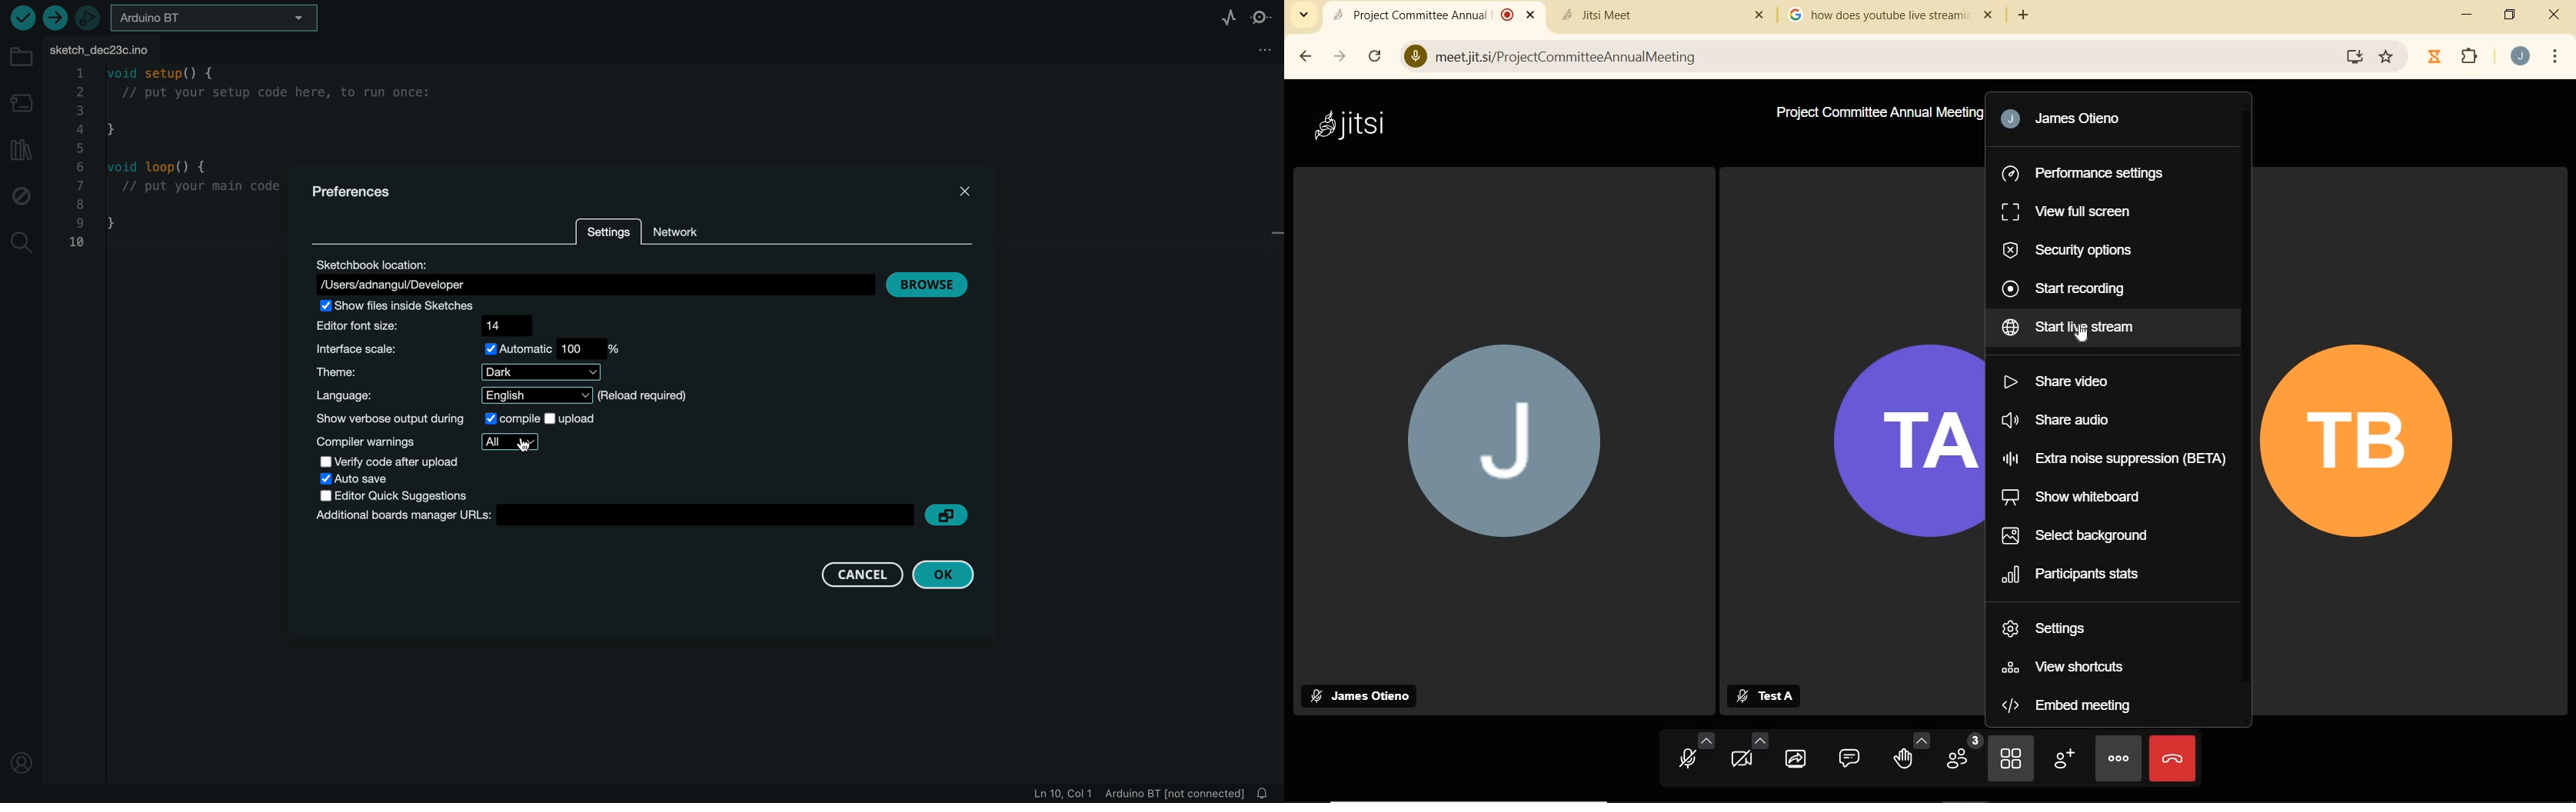  What do you see at coordinates (1225, 16) in the screenshot?
I see `serial plotter` at bounding box center [1225, 16].